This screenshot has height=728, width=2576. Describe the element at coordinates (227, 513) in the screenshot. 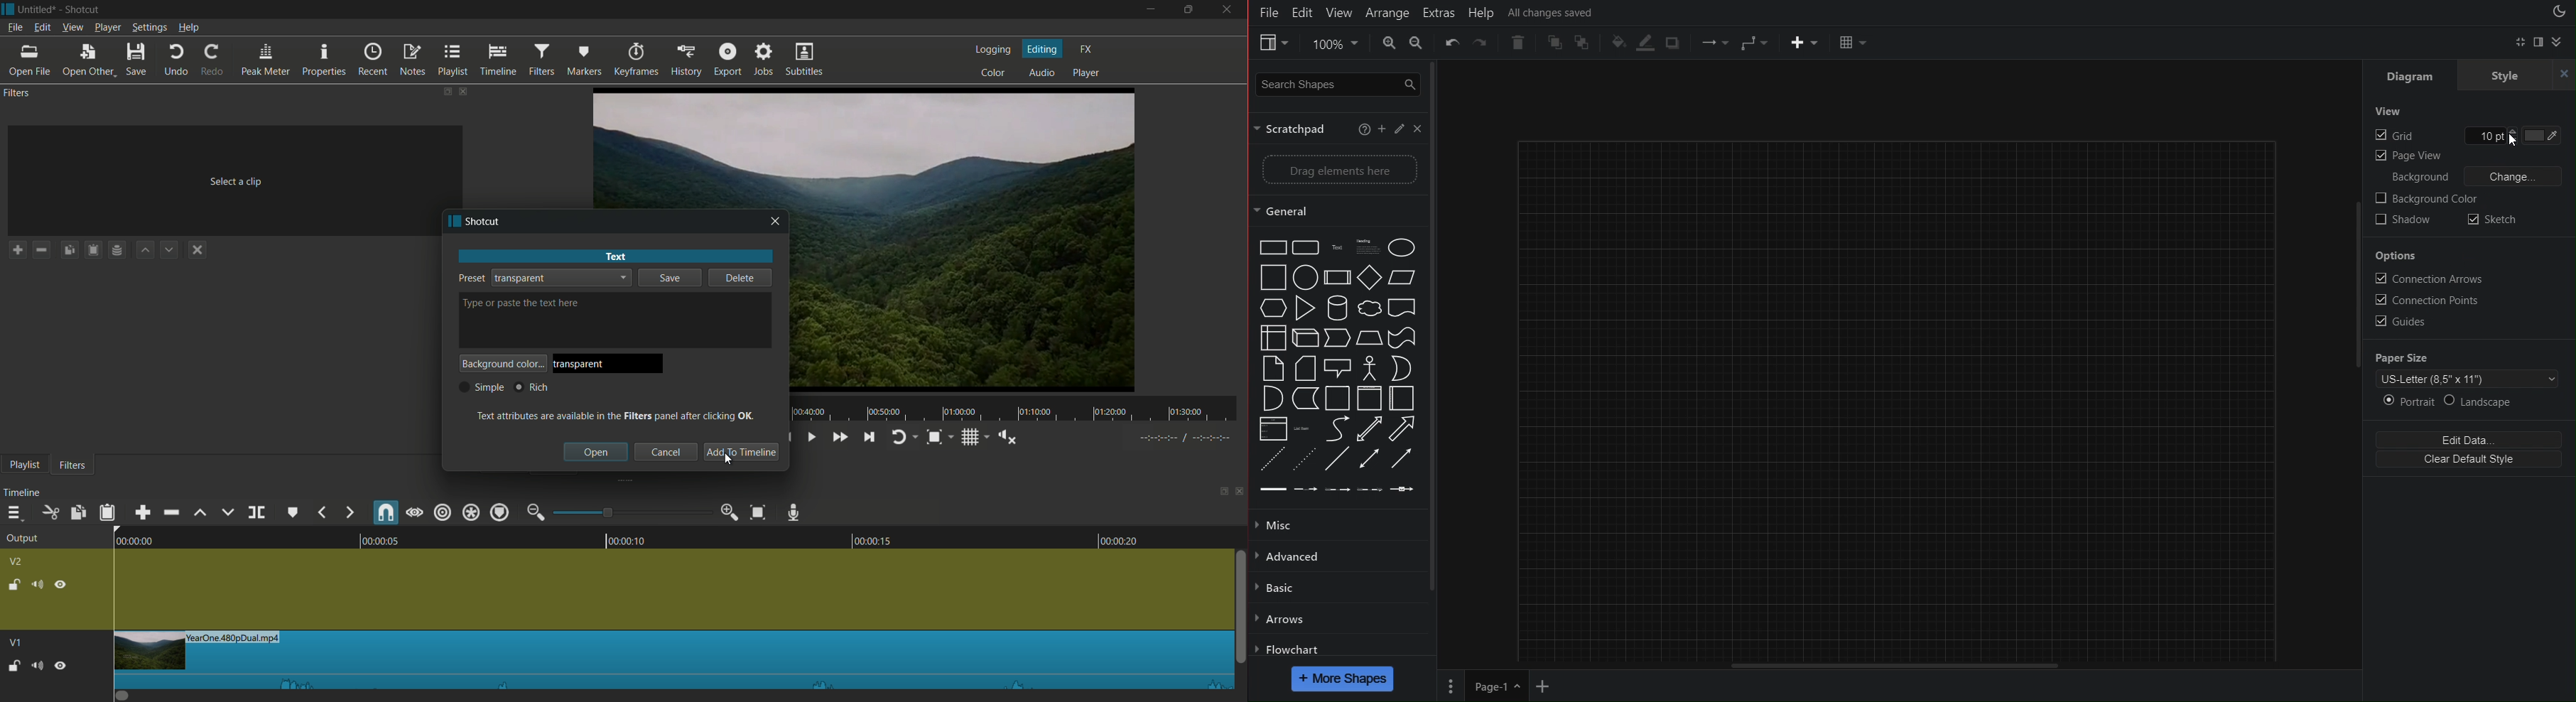

I see `overwrite` at that location.